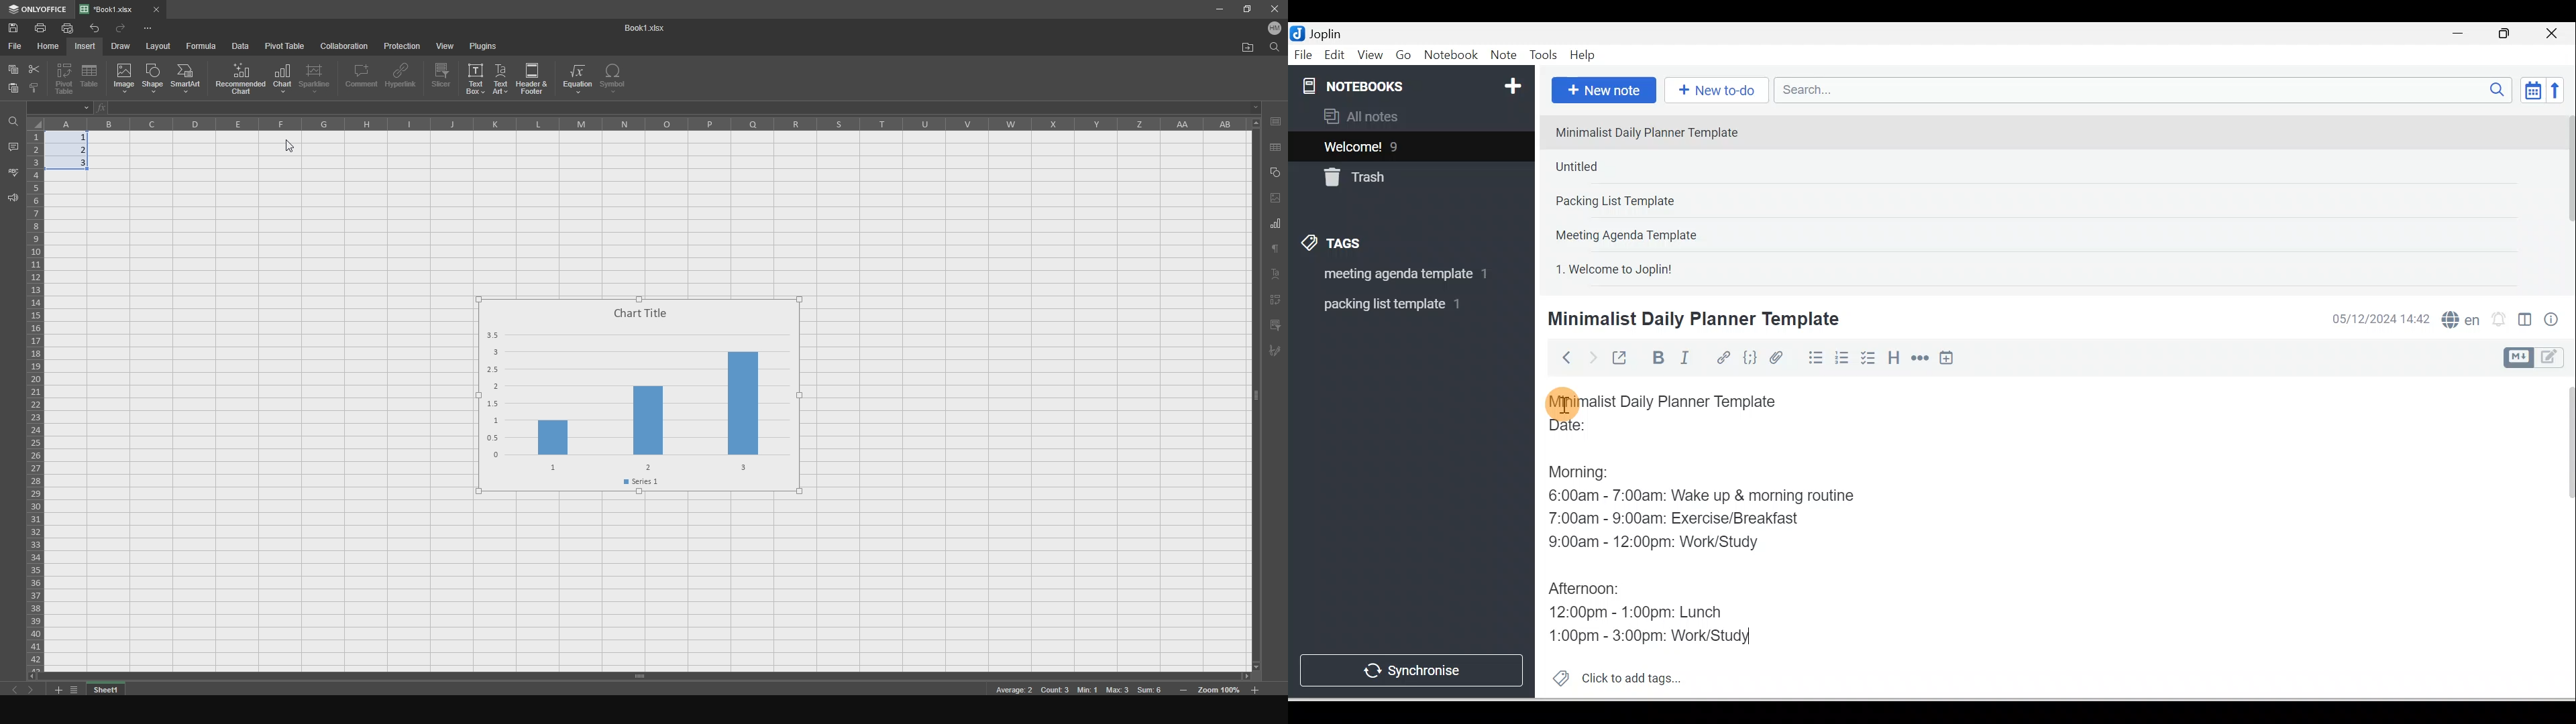 Image resolution: width=2576 pixels, height=728 pixels. I want to click on Scroll bar, so click(2561, 538).